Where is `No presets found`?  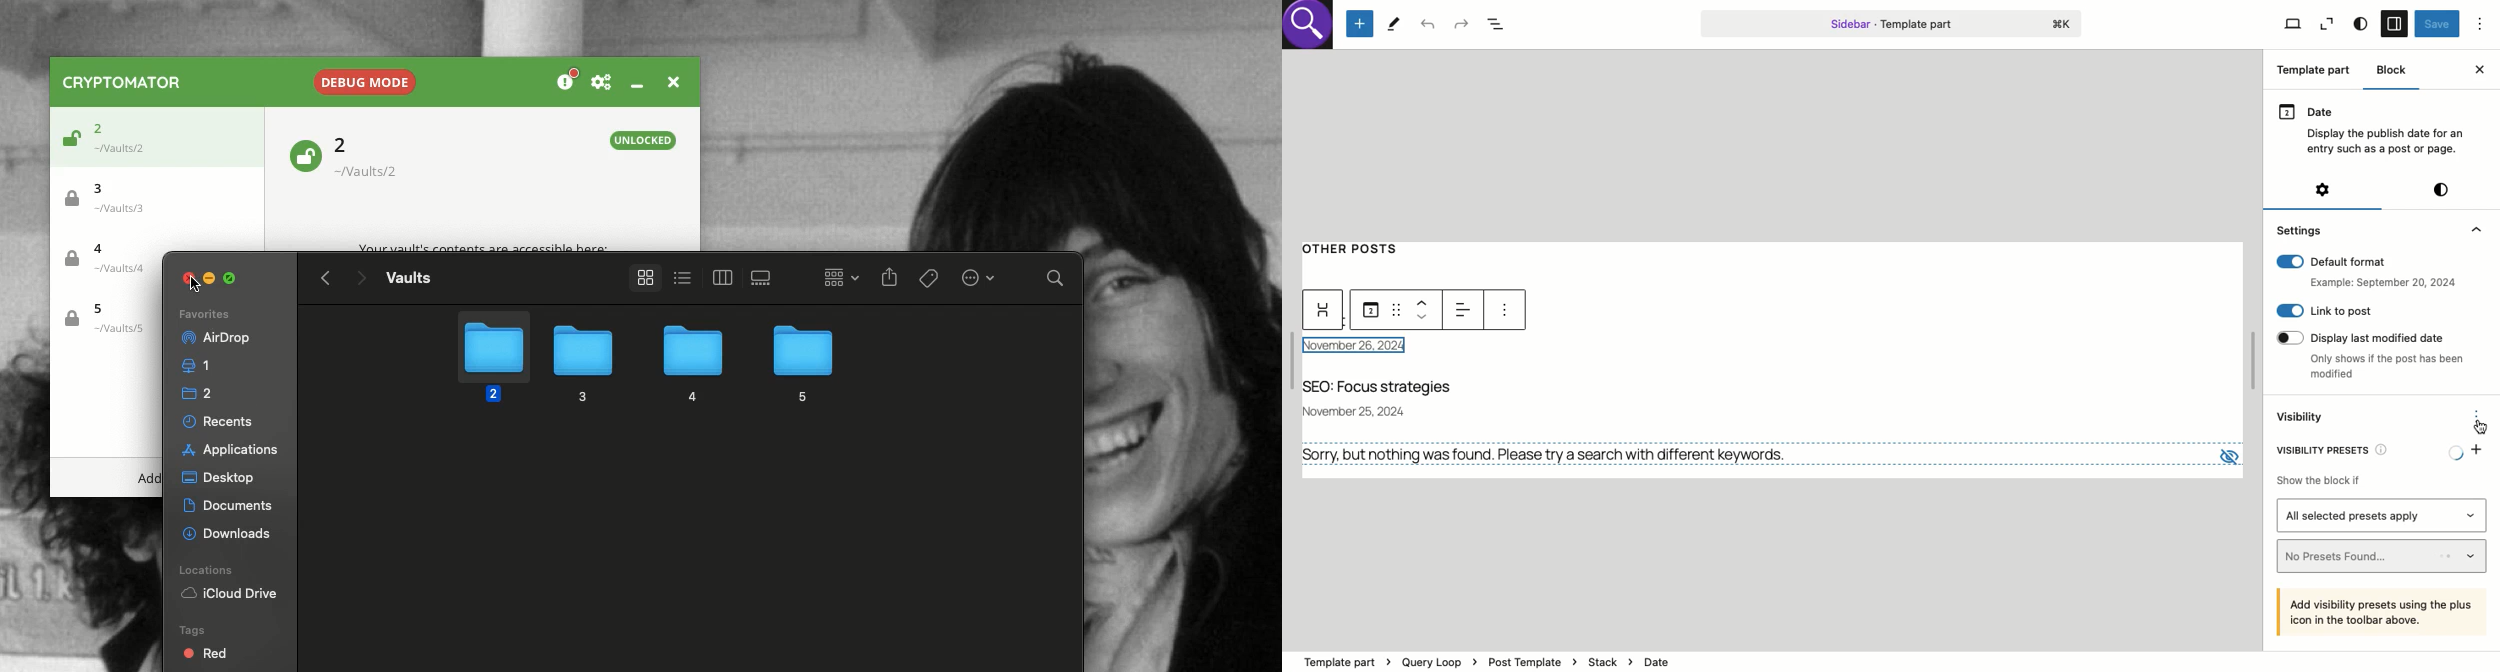 No presets found is located at coordinates (2384, 556).